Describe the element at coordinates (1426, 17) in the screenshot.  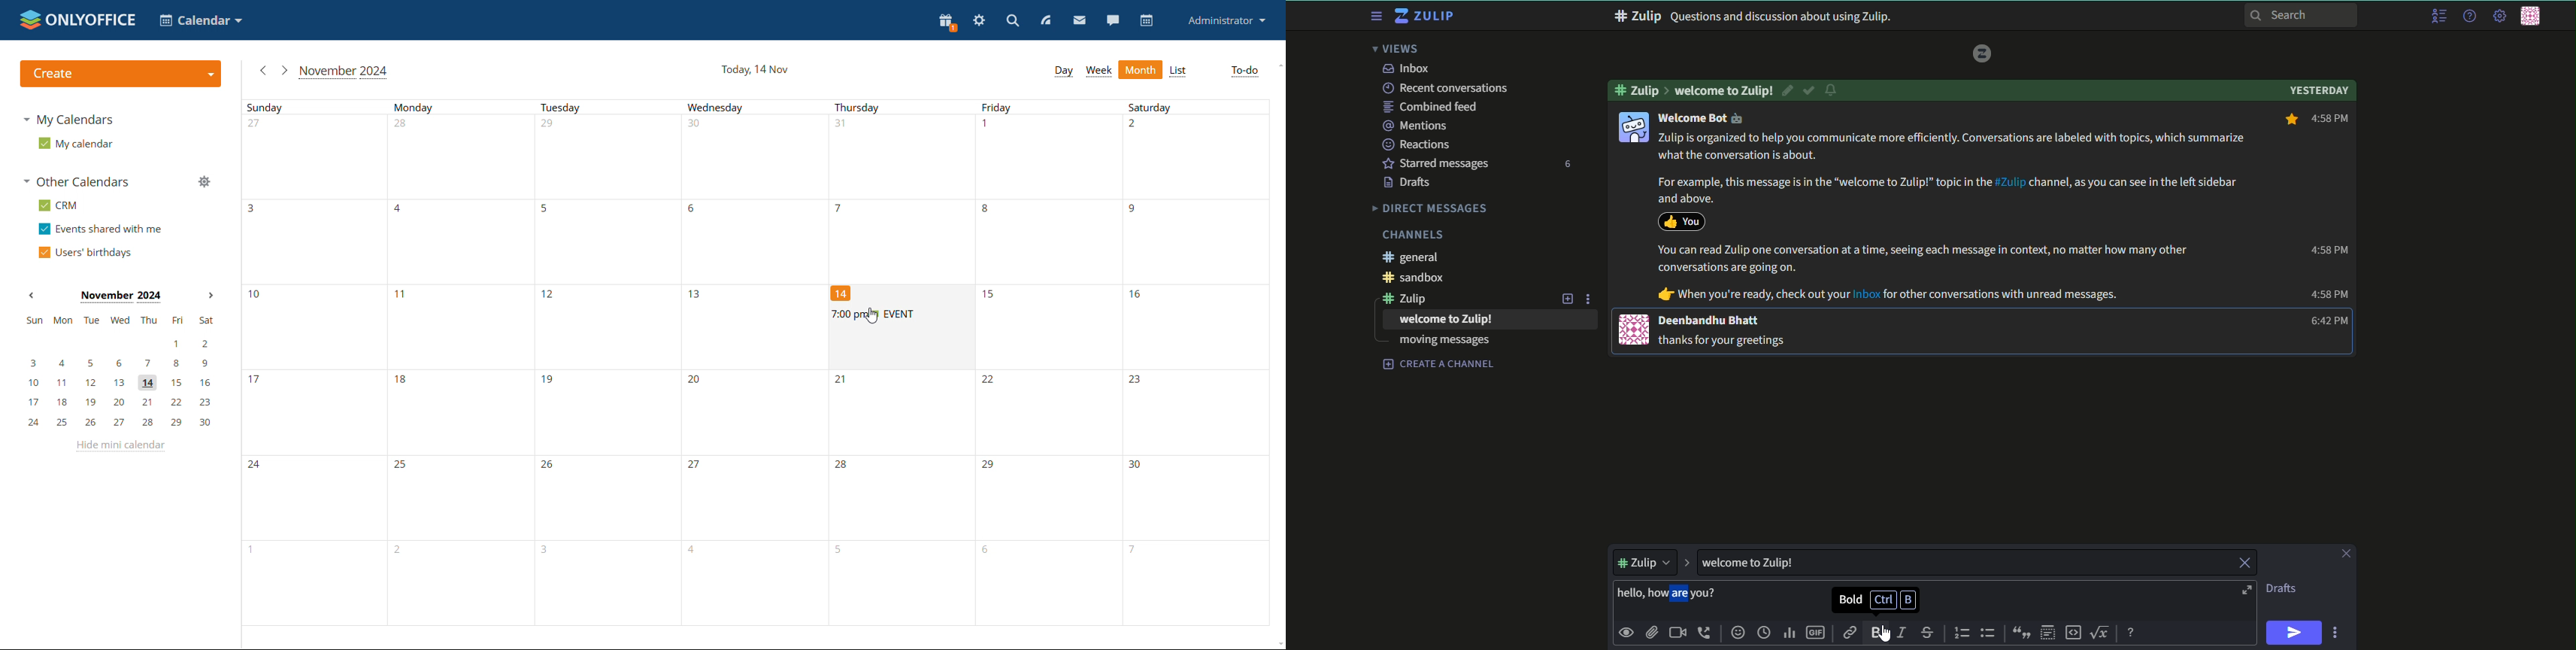
I see `title and logo` at that location.